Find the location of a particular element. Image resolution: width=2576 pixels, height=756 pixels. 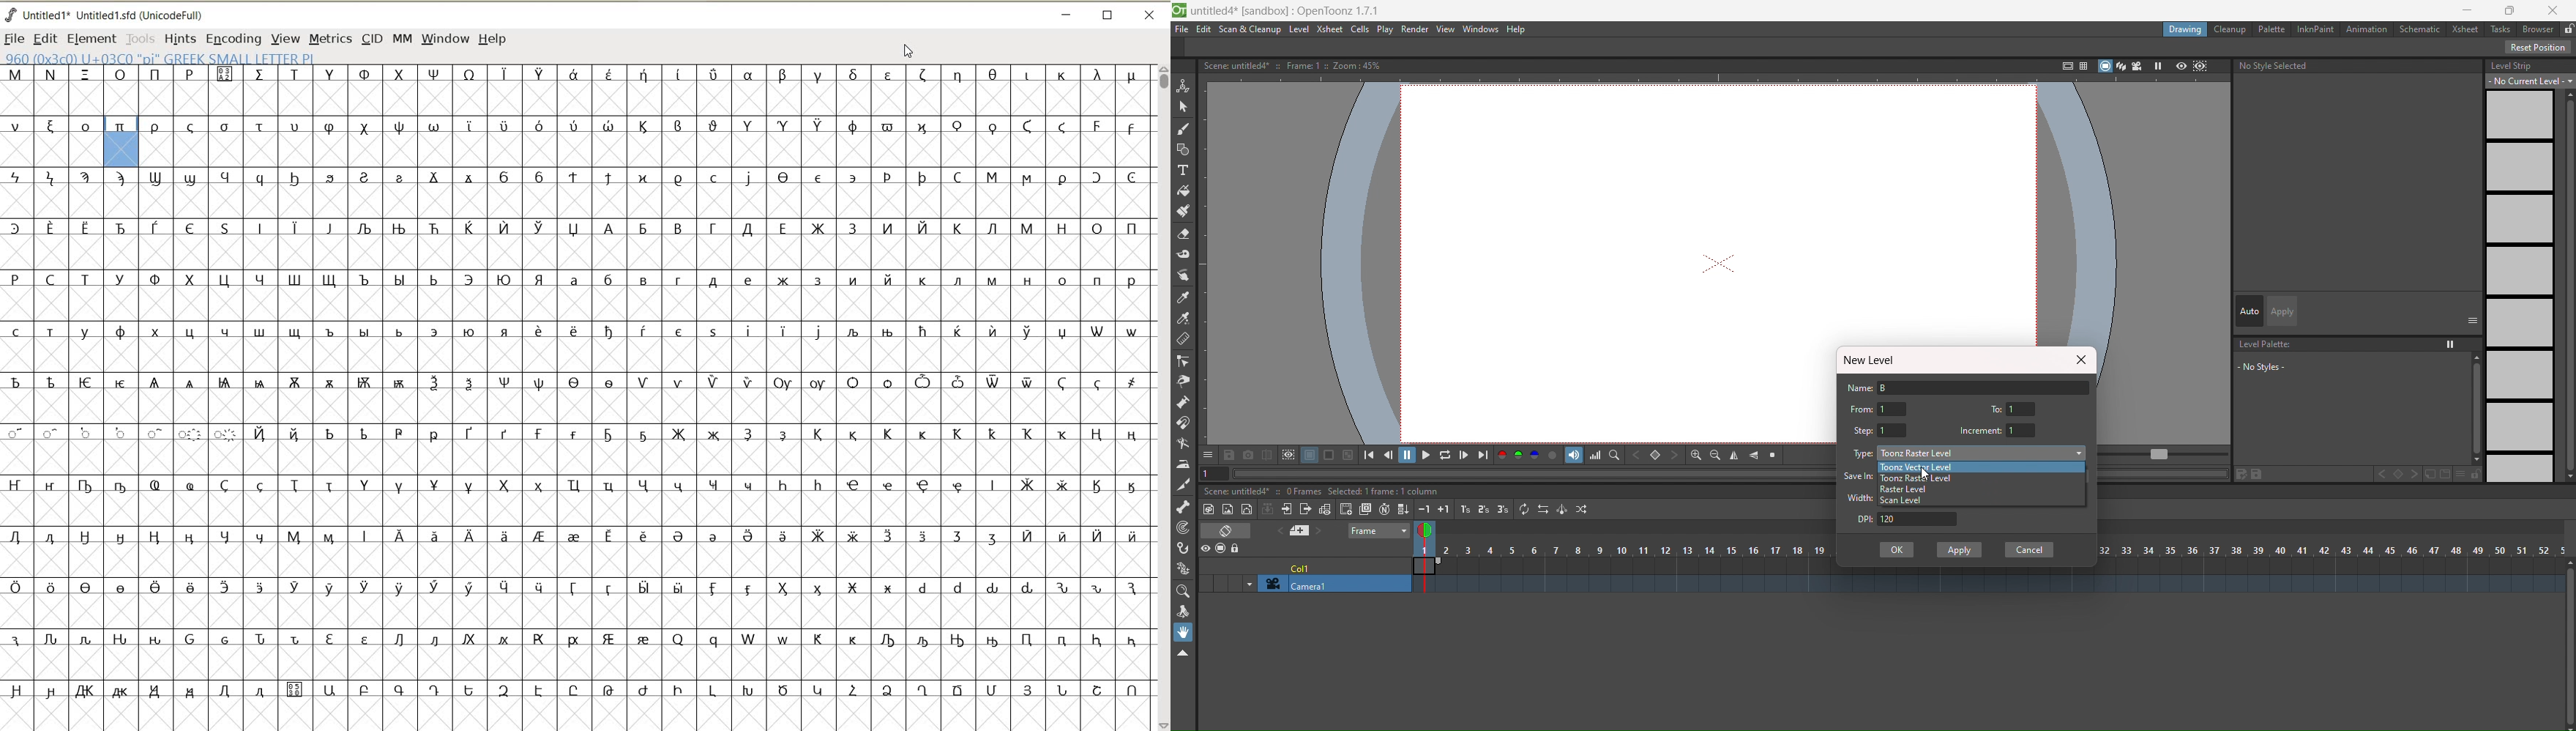

camera view is located at coordinates (2138, 66).